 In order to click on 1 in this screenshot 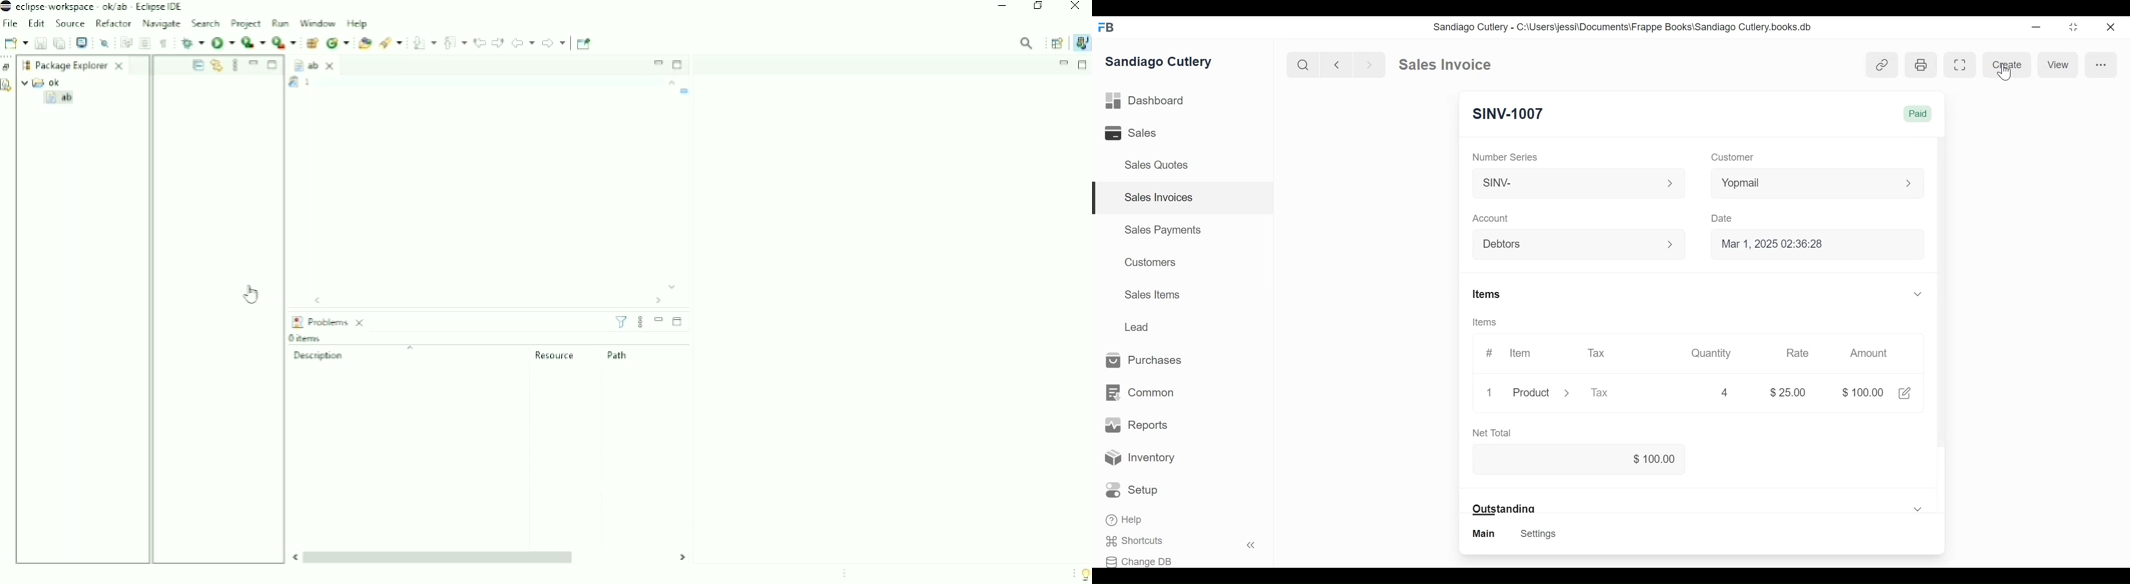, I will do `click(1489, 392)`.